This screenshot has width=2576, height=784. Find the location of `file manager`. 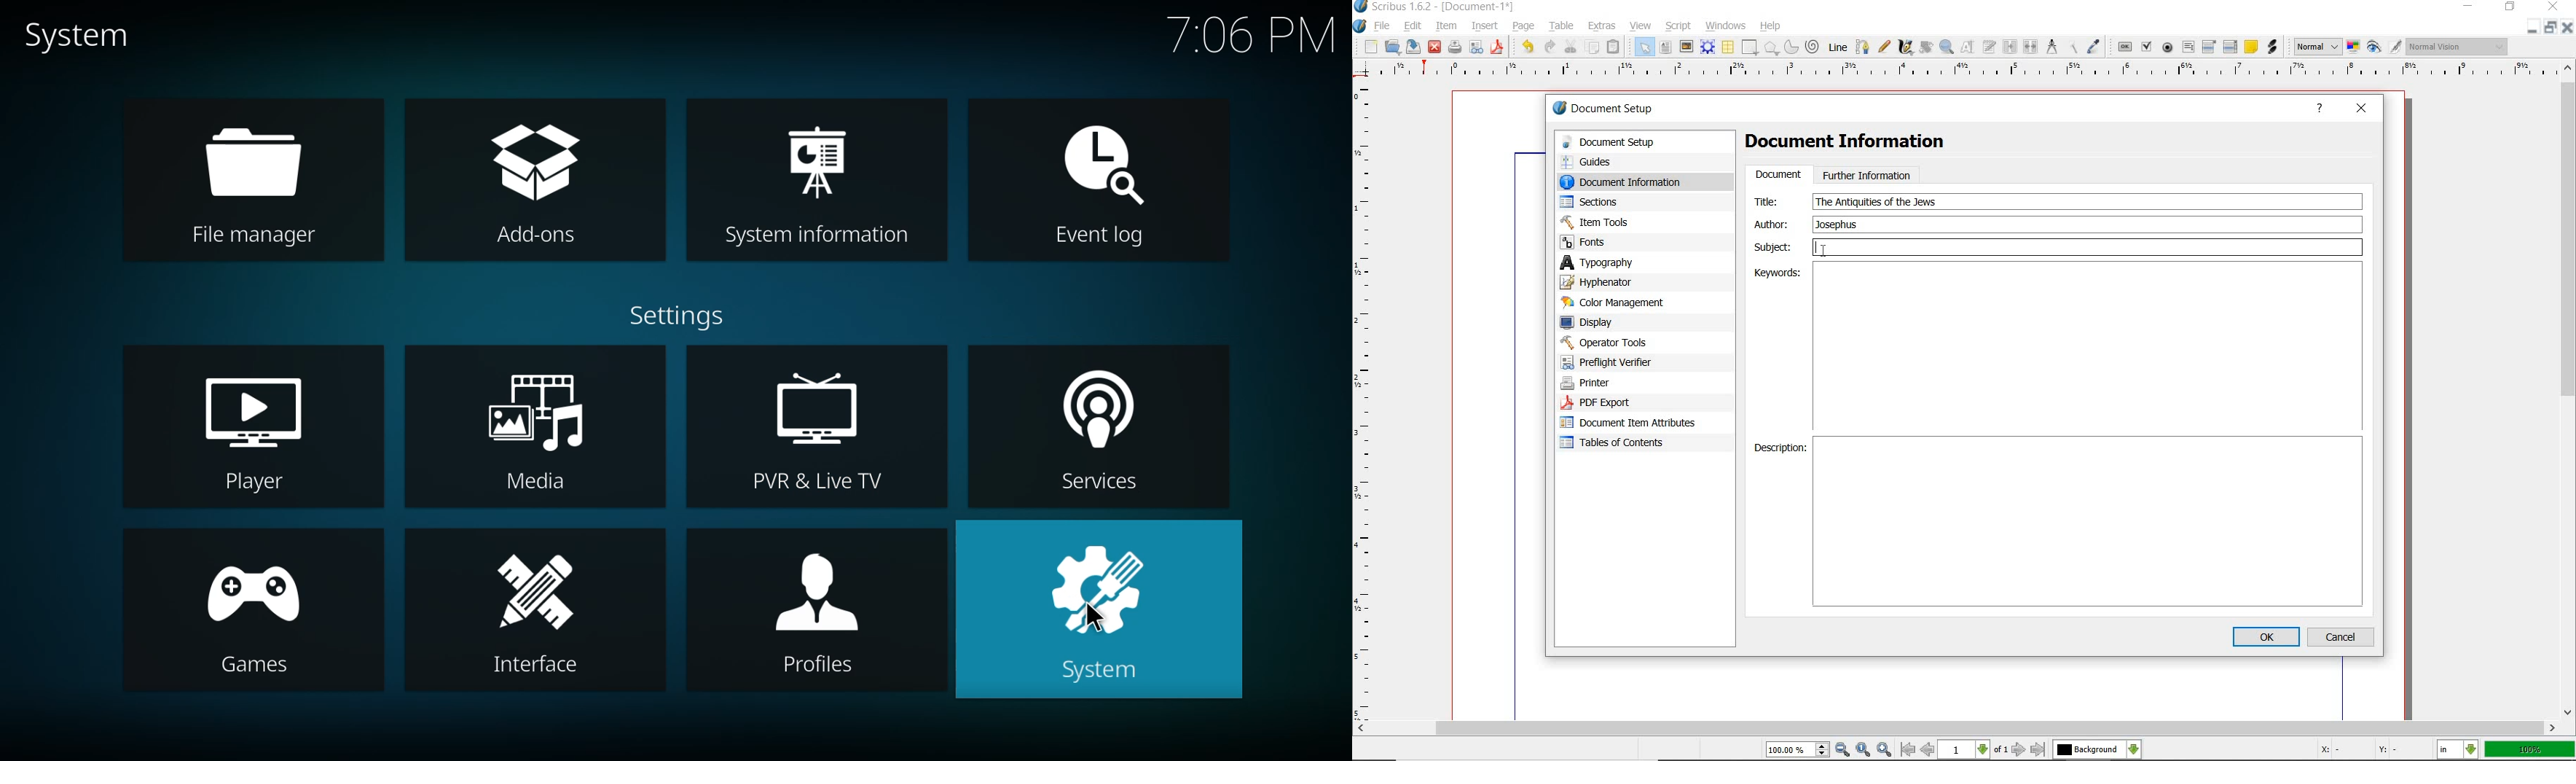

file manager is located at coordinates (256, 184).